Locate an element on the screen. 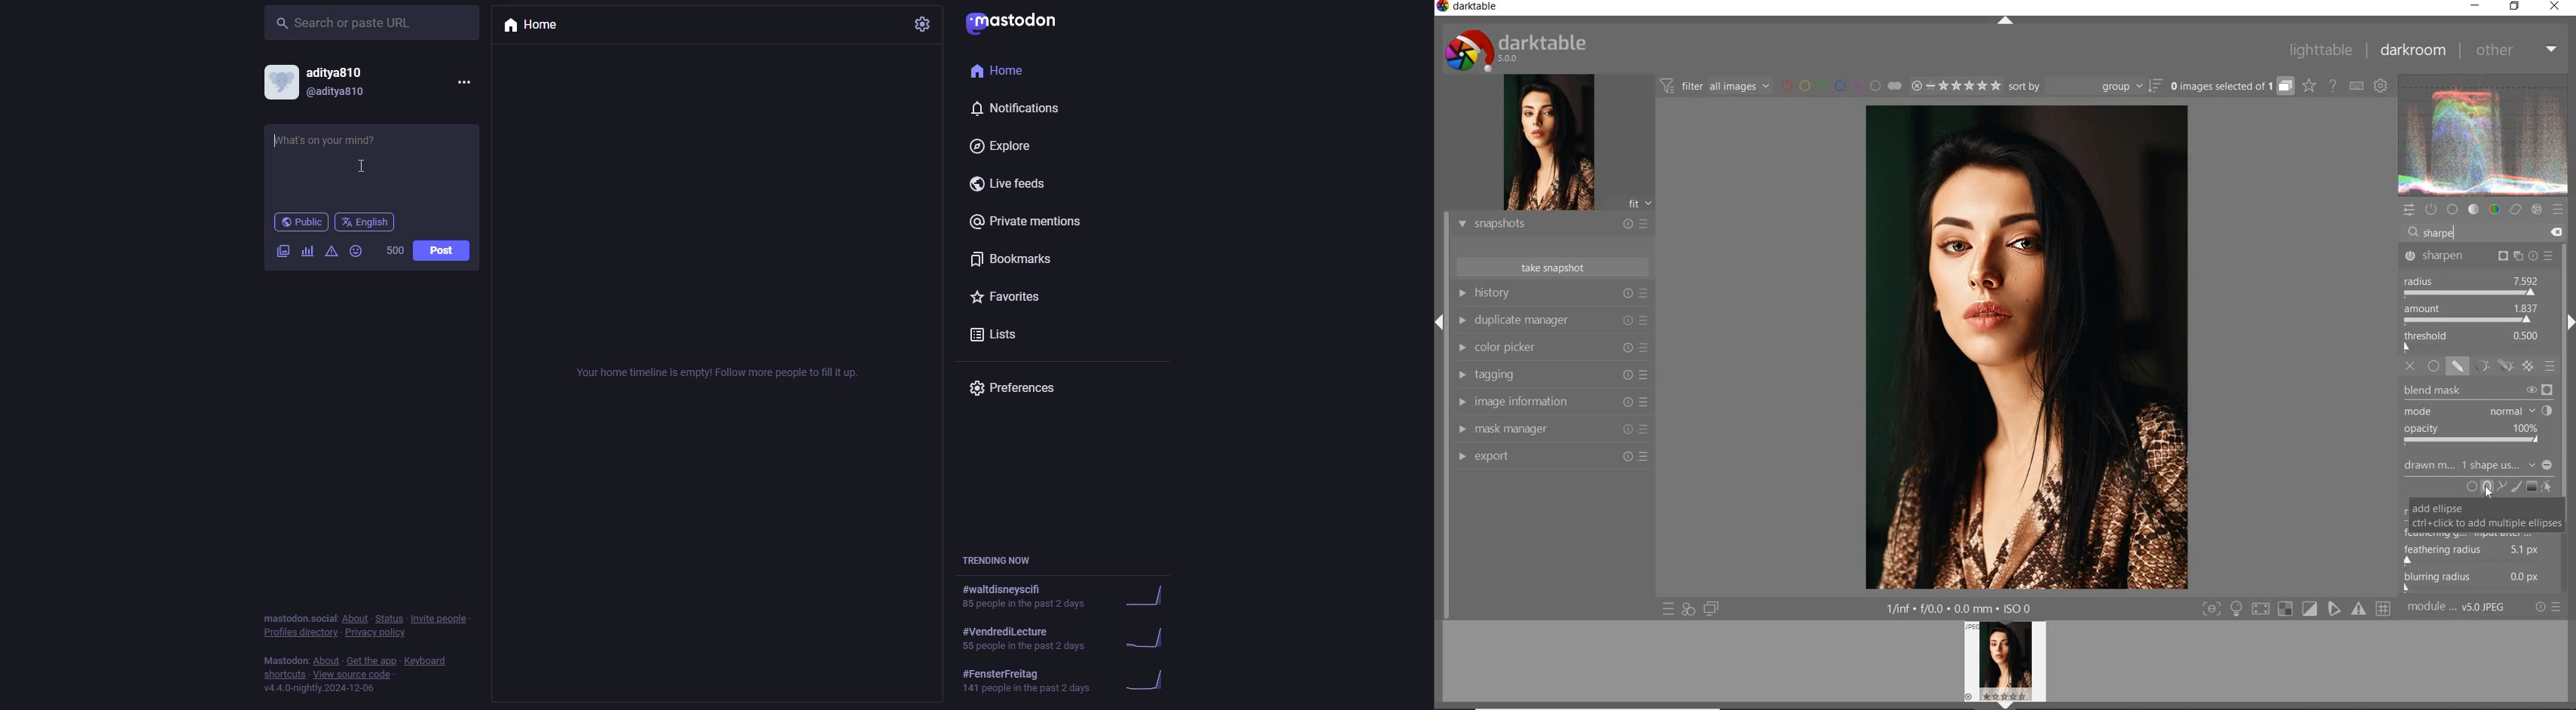 The image size is (2576, 728). effect is located at coordinates (2537, 210).